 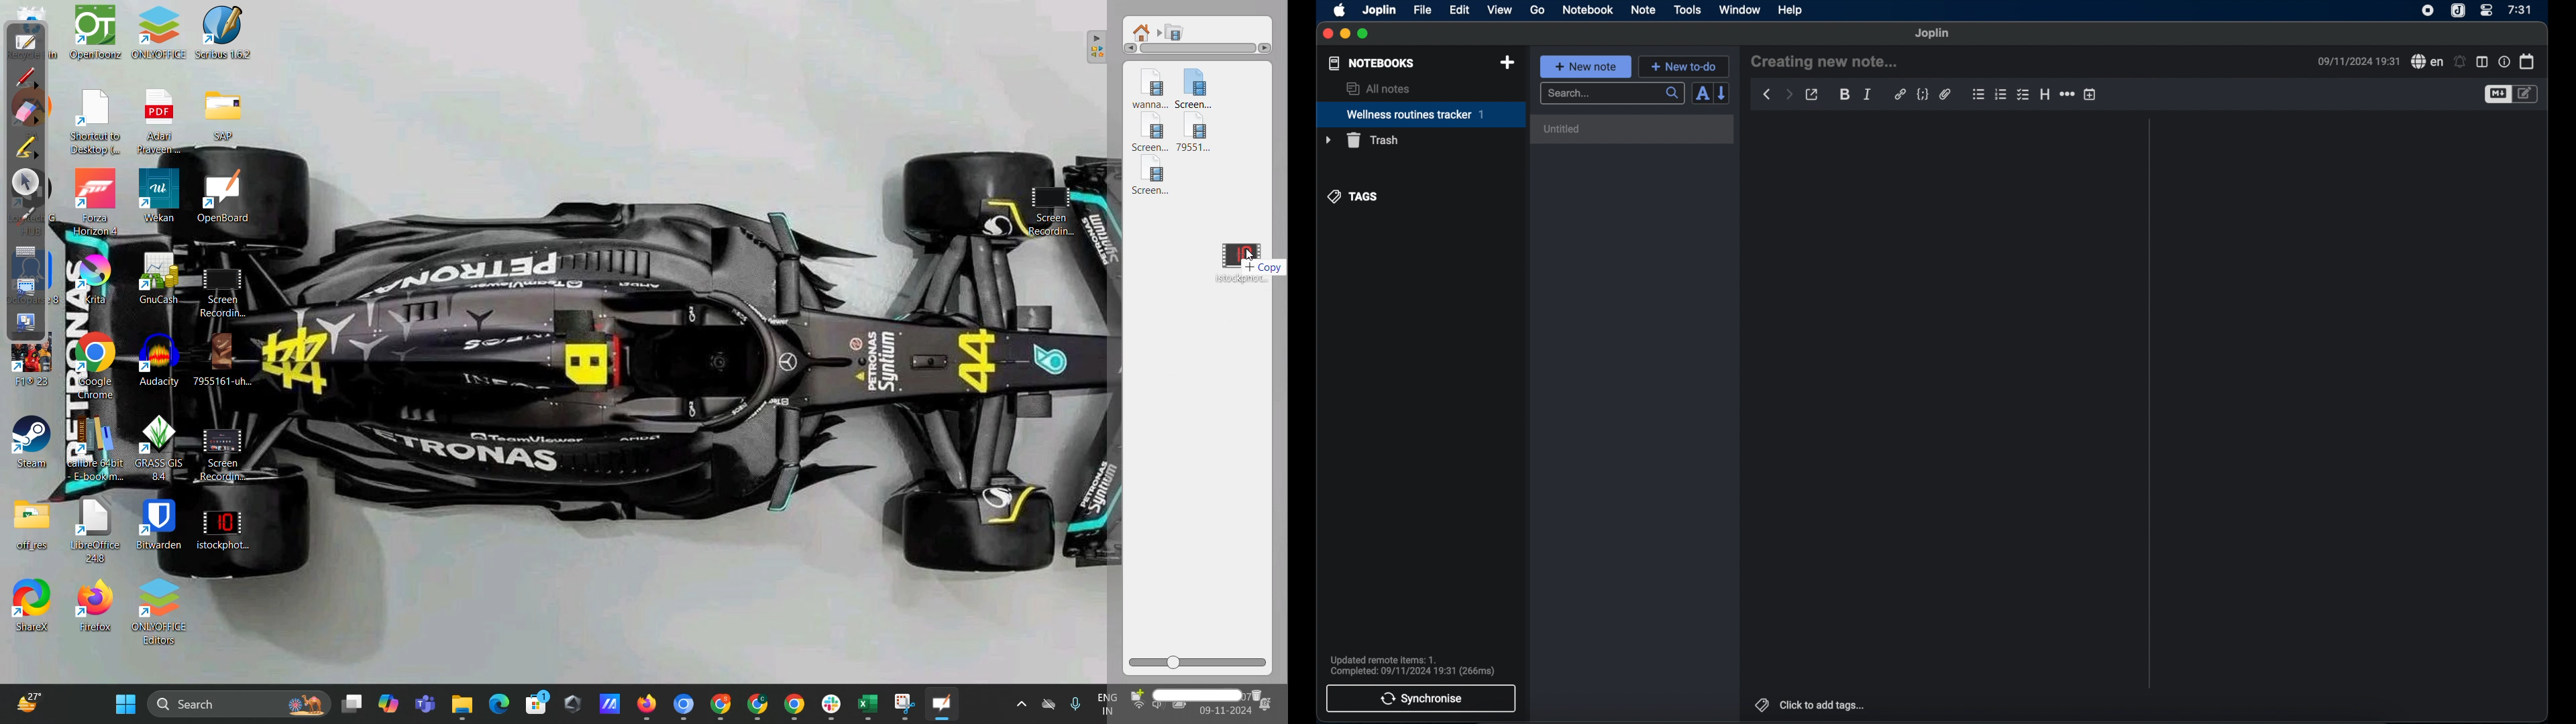 I want to click on tags, so click(x=1353, y=197).